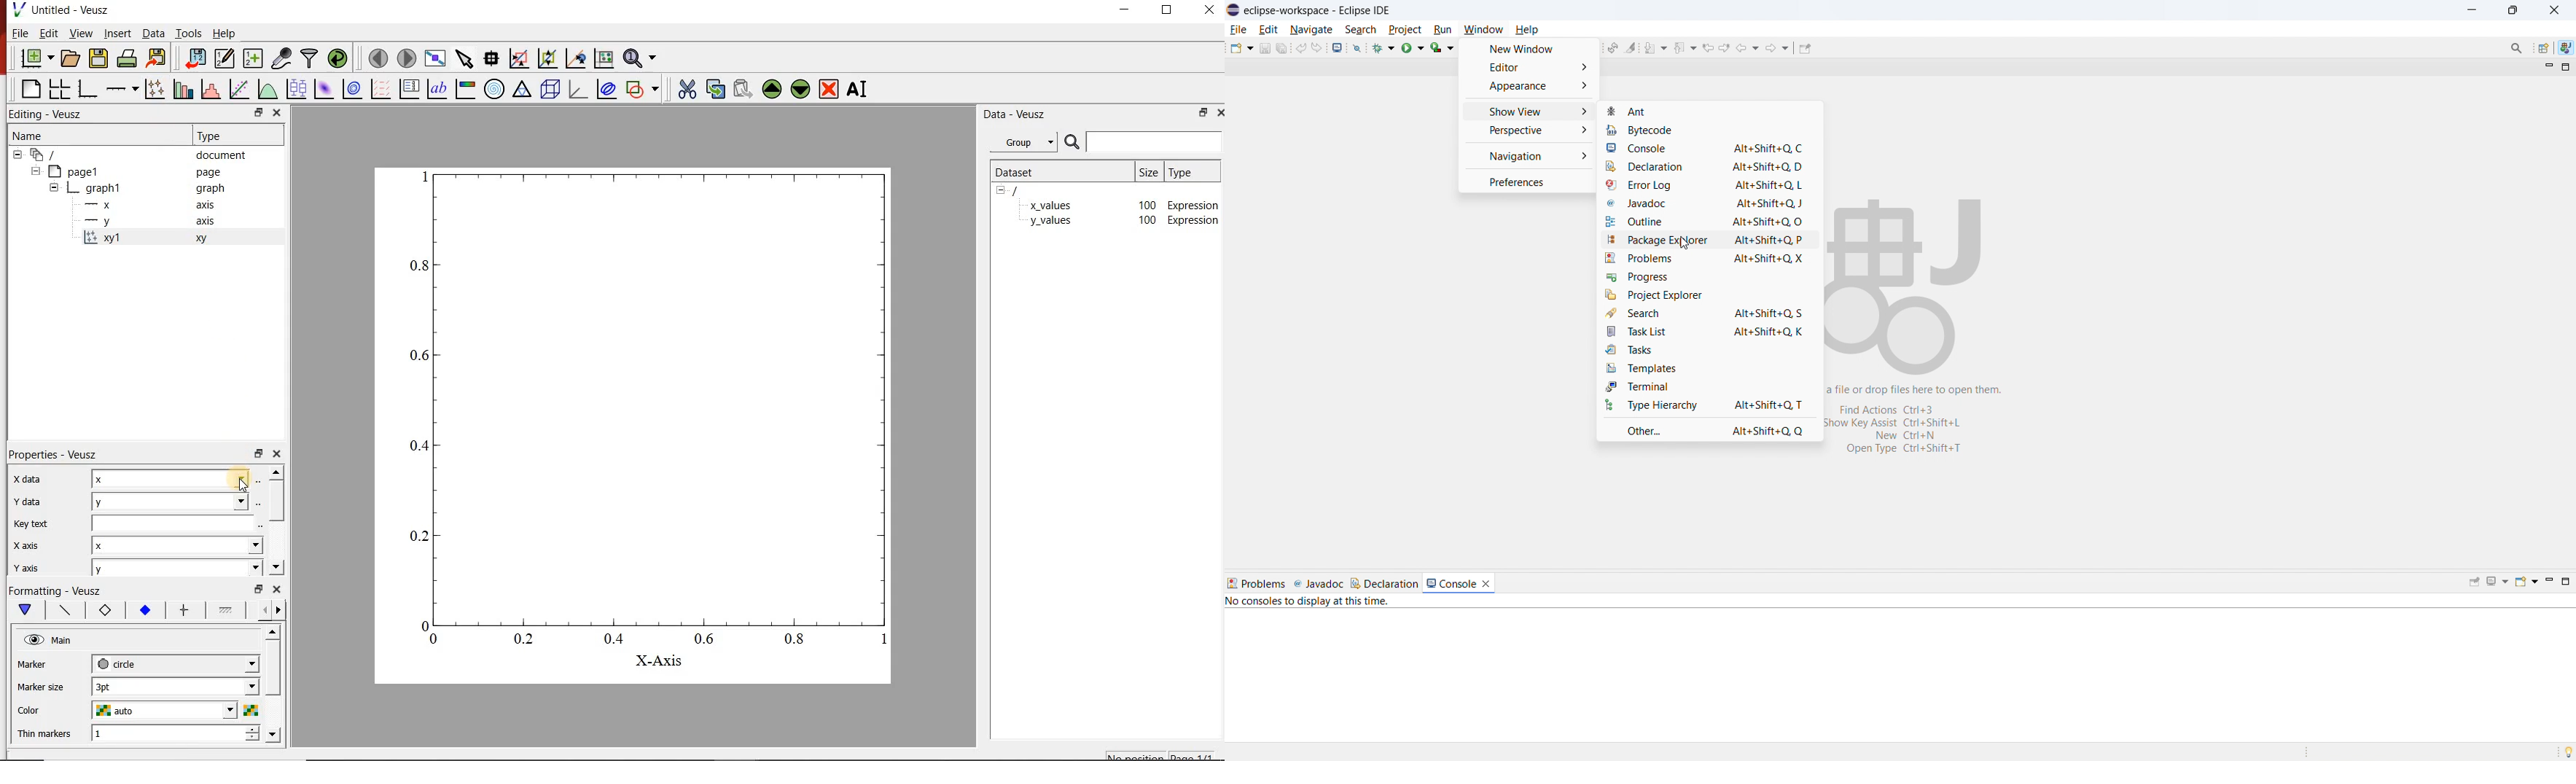 The height and width of the screenshot is (784, 2576). Describe the element at coordinates (435, 89) in the screenshot. I see `text label` at that location.